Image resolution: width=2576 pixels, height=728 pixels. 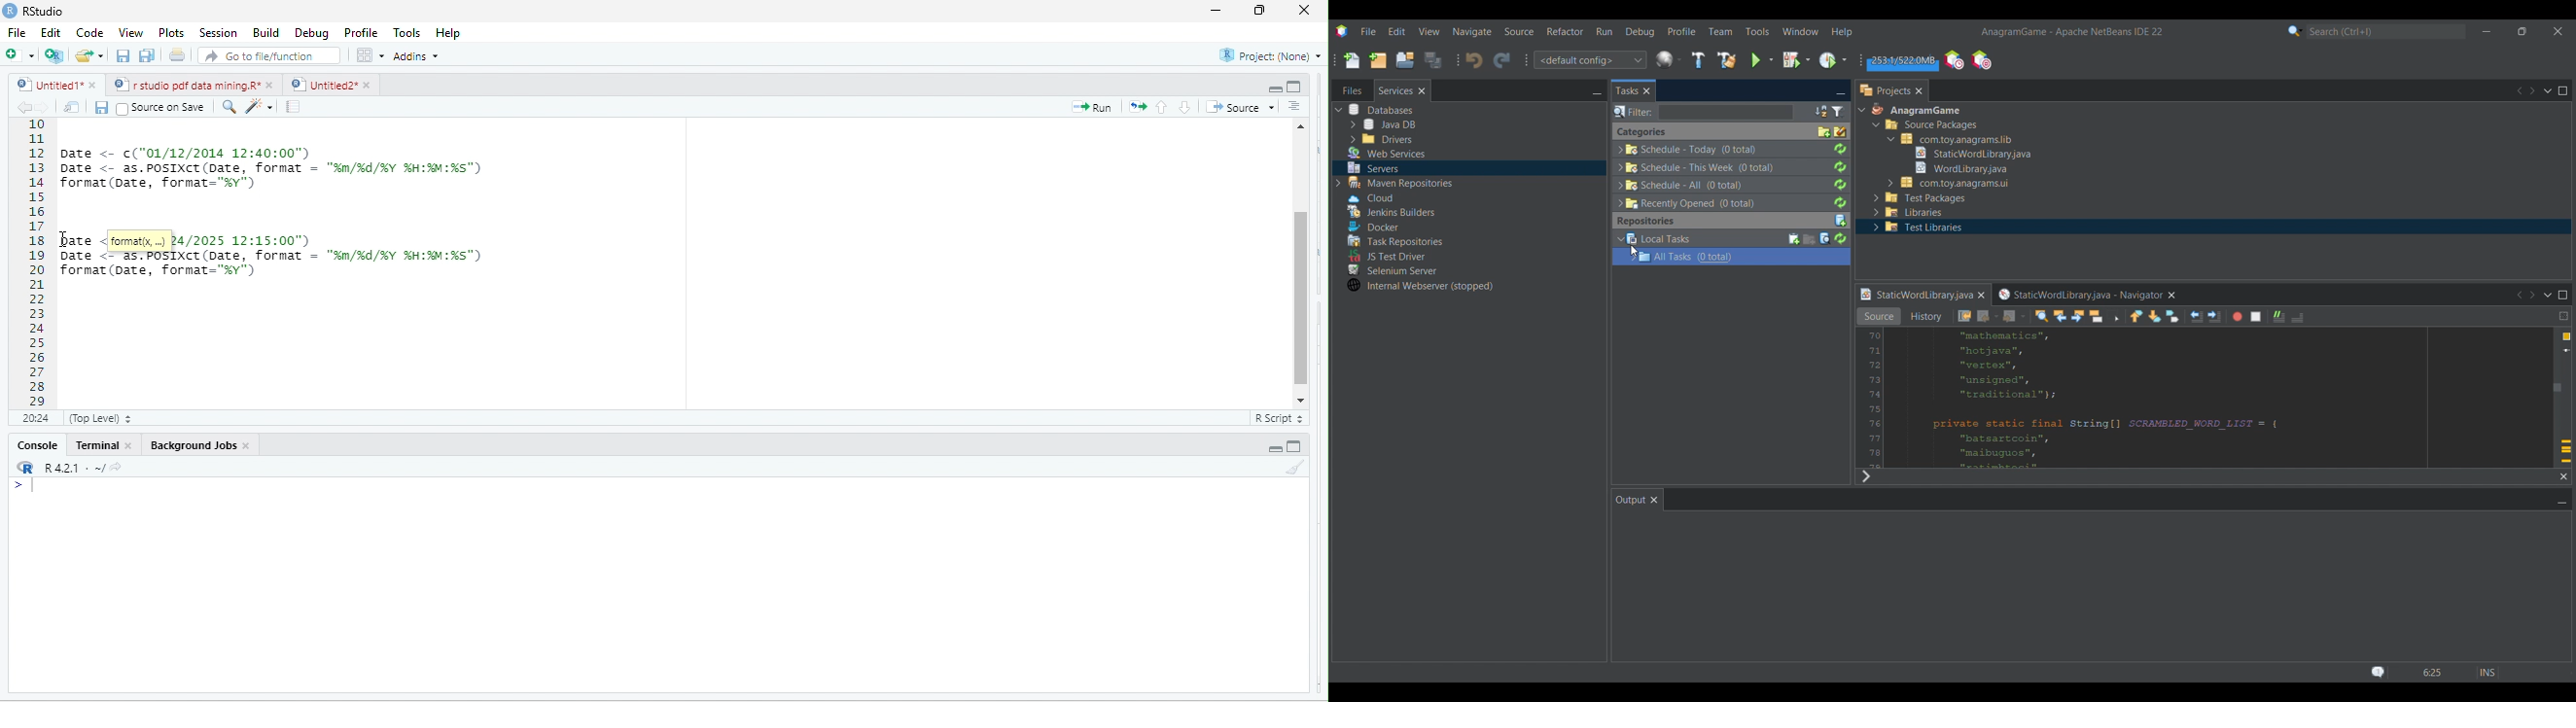 I want to click on R421: ~/, so click(x=82, y=467).